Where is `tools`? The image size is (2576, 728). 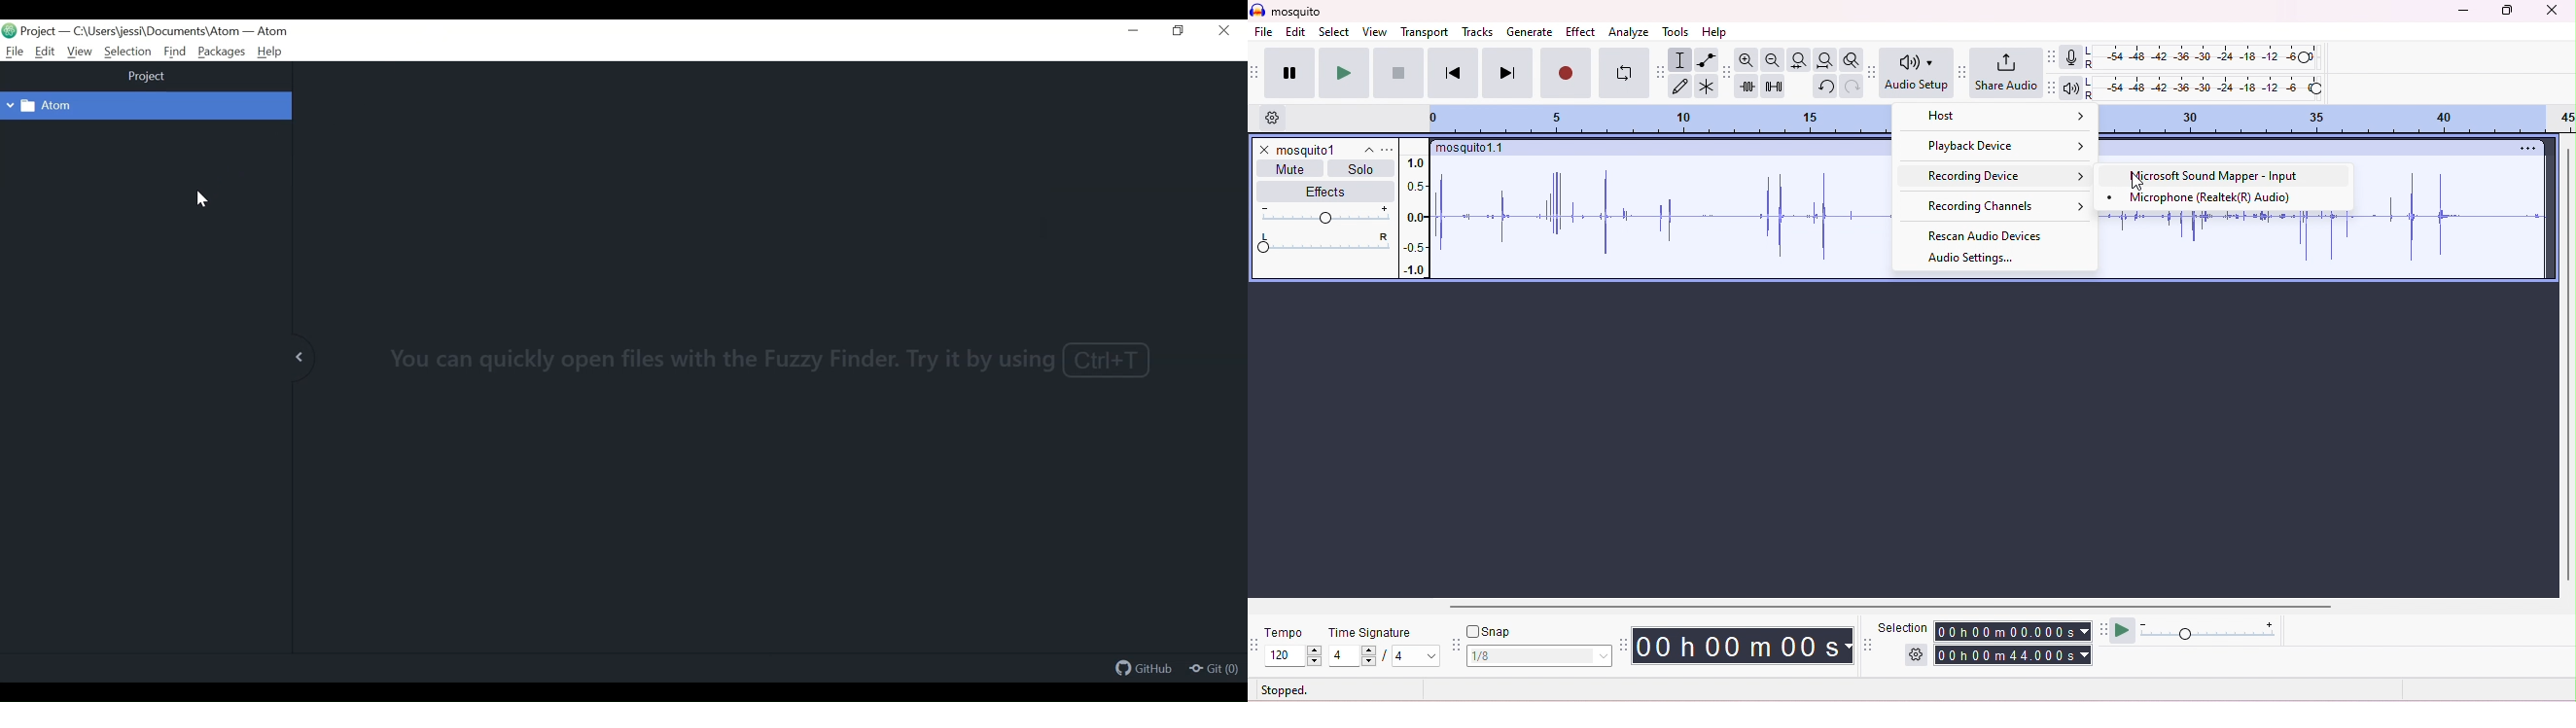 tools is located at coordinates (1676, 32).